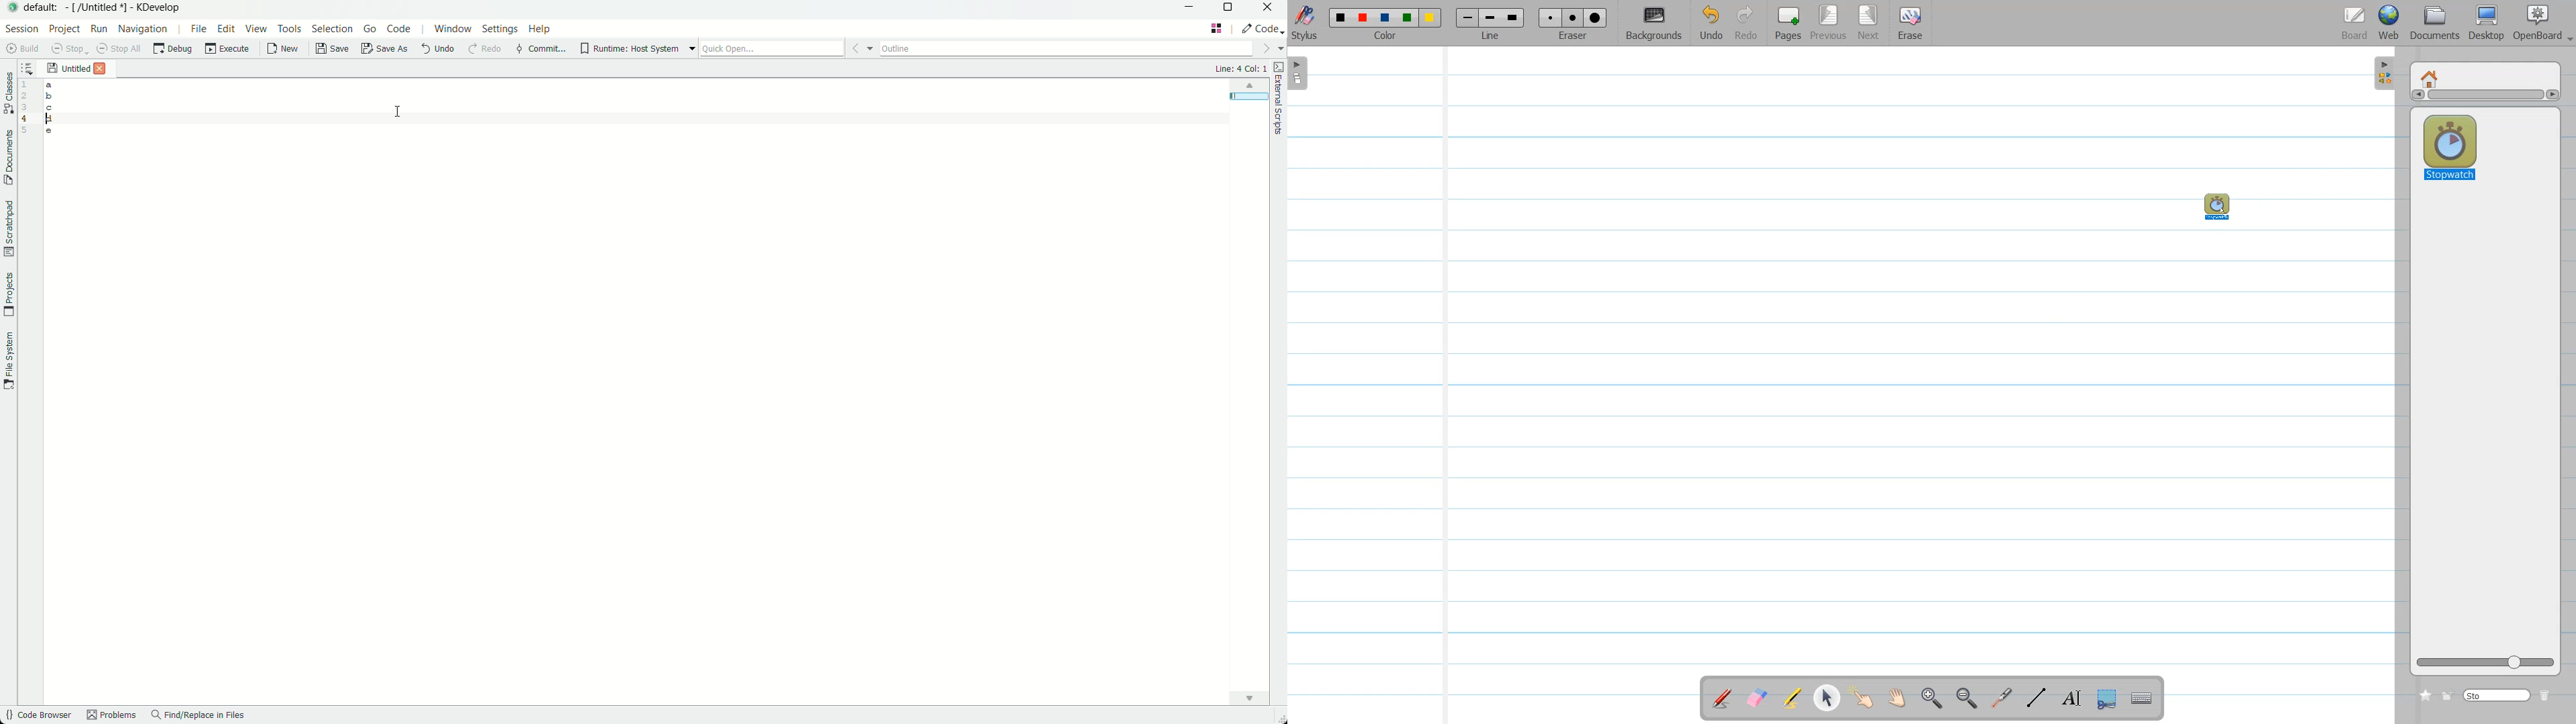 The image size is (2576, 728). Describe the element at coordinates (52, 107) in the screenshot. I see `c` at that location.